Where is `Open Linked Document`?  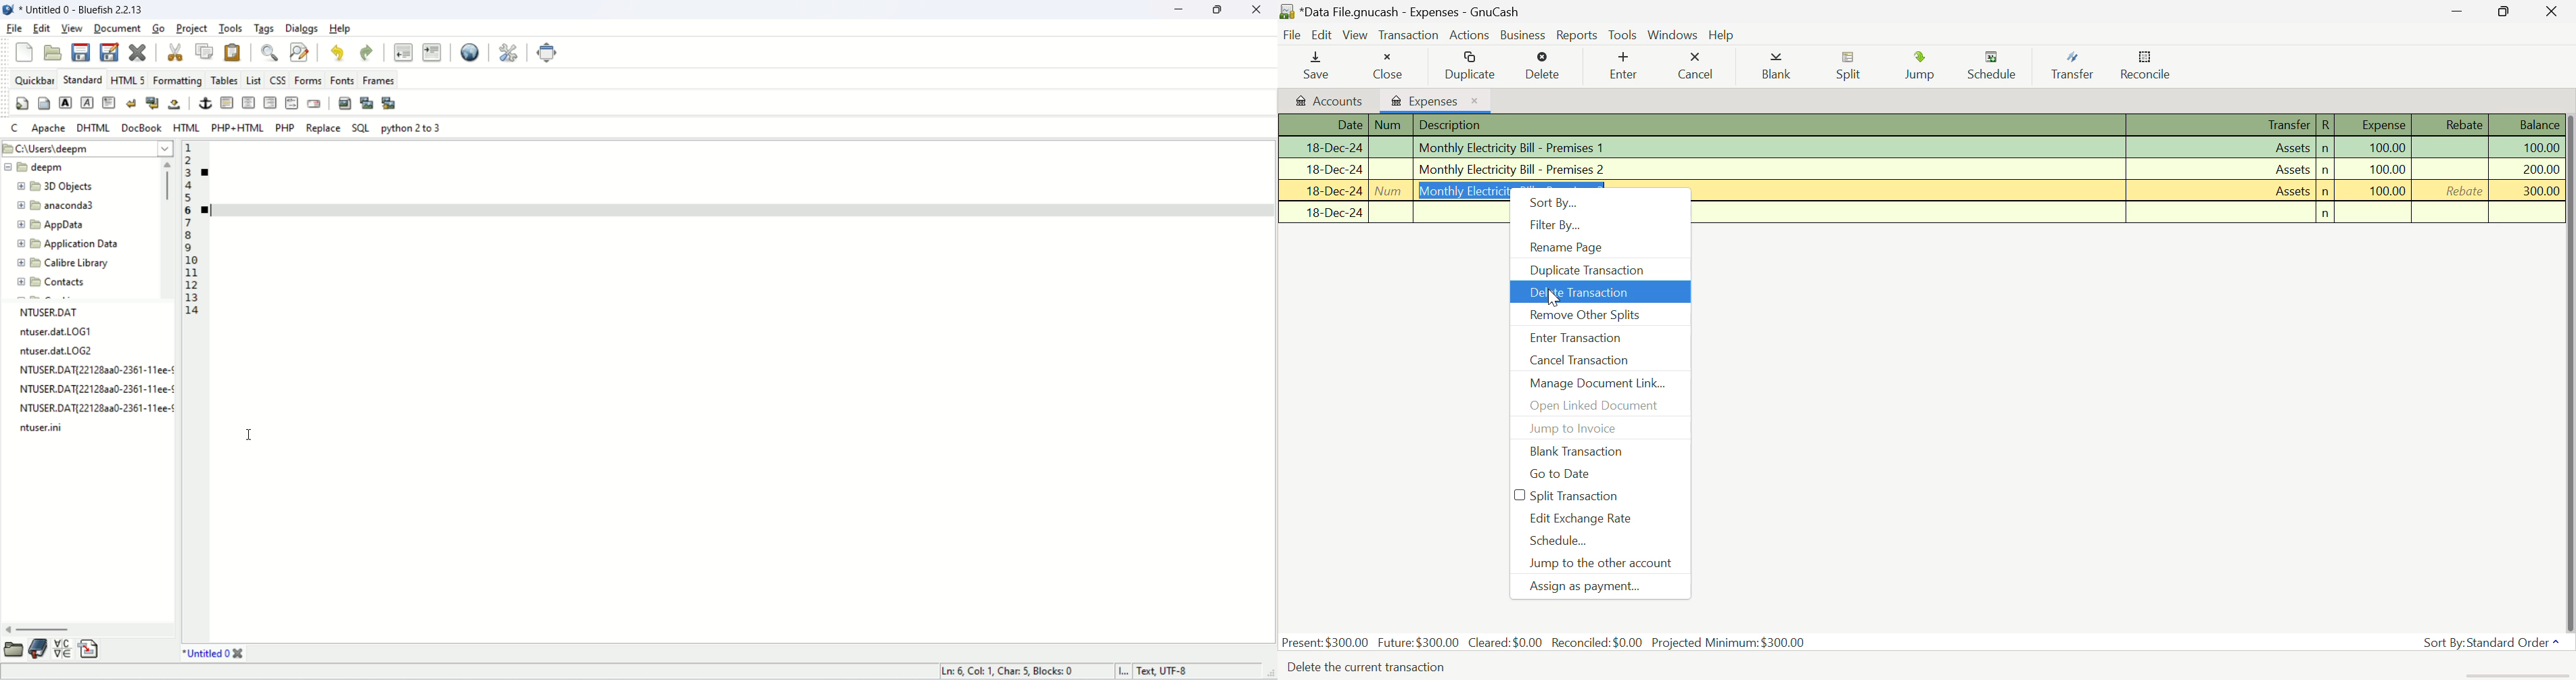
Open Linked Document is located at coordinates (1601, 407).